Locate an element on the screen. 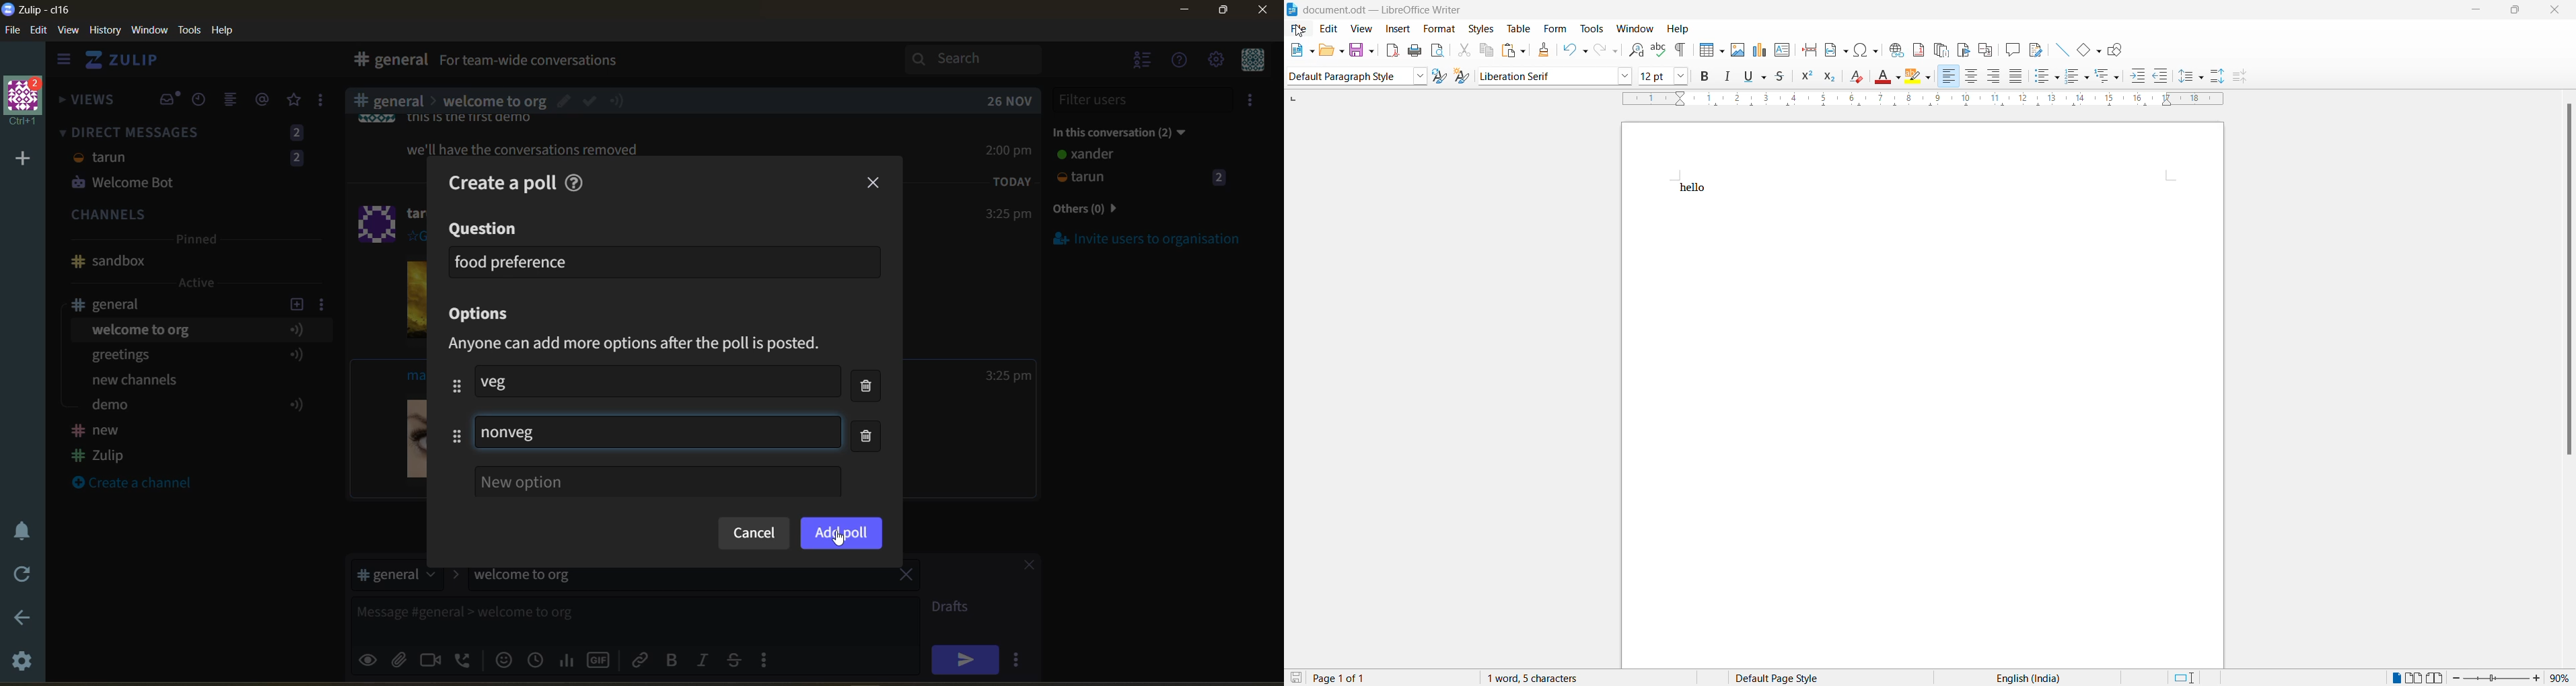 The image size is (2576, 700). Insert rectangle is located at coordinates (2089, 51).